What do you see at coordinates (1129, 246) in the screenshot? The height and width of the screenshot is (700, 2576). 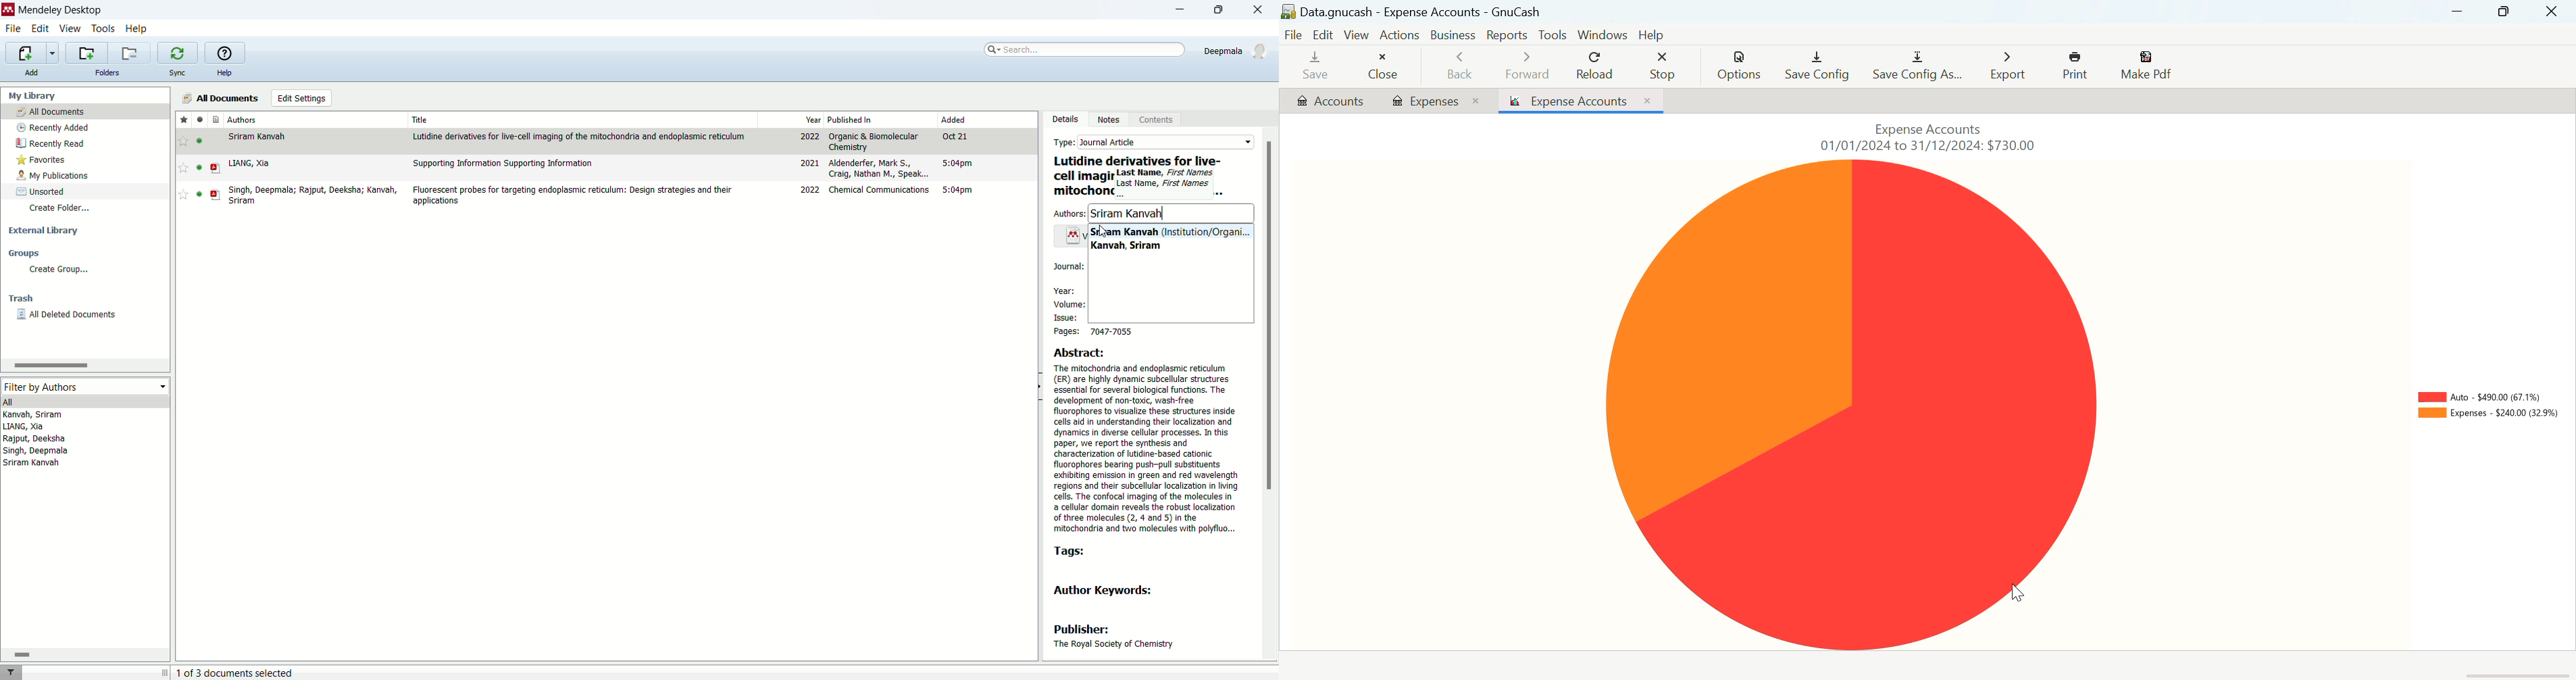 I see `Kanvah, Sriram` at bounding box center [1129, 246].